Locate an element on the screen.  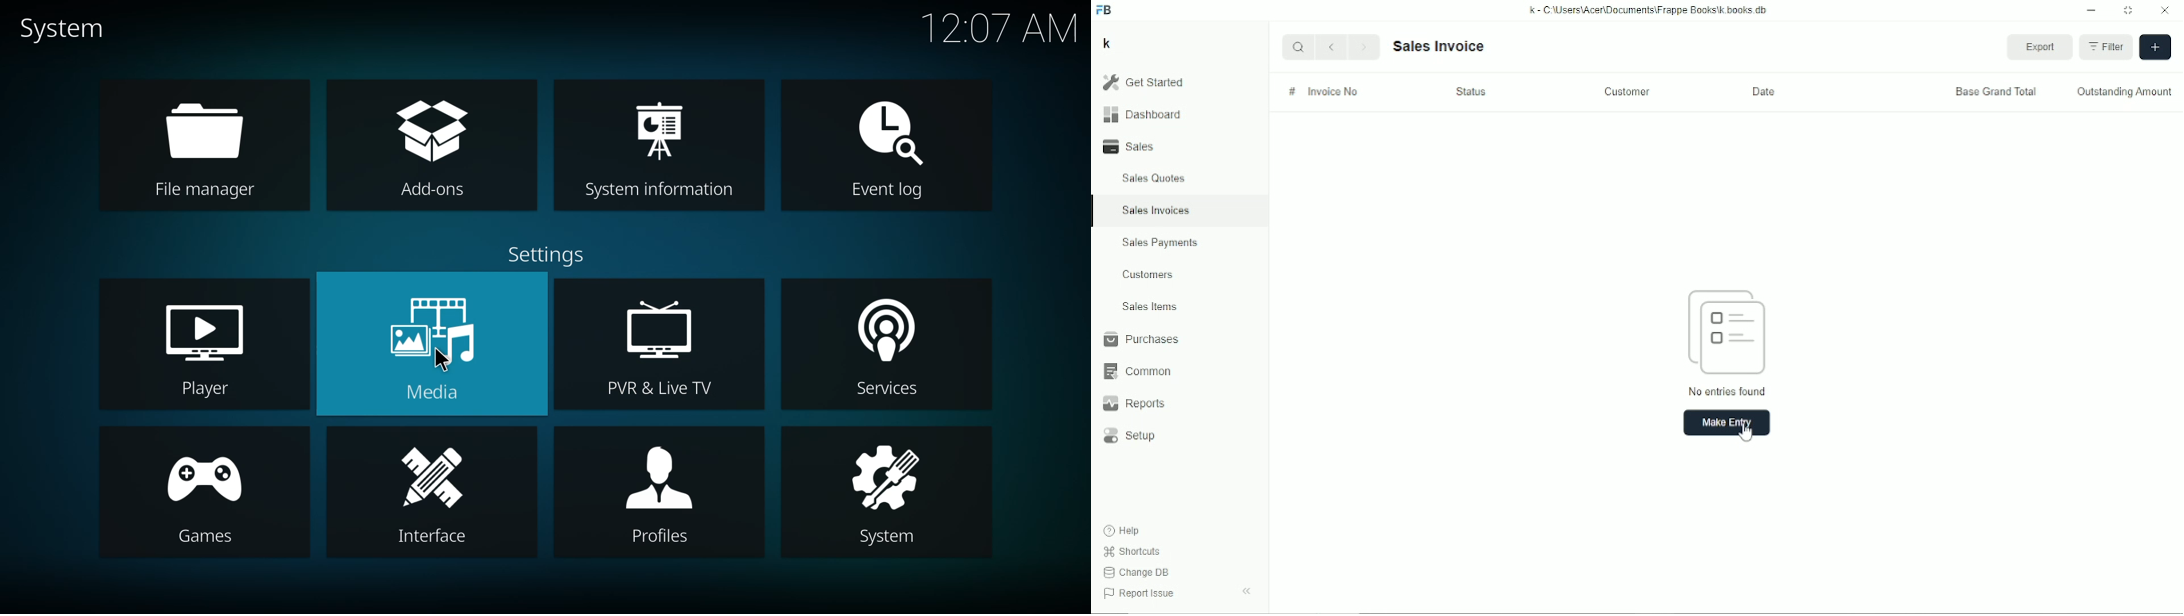
Minimize is located at coordinates (2091, 11).